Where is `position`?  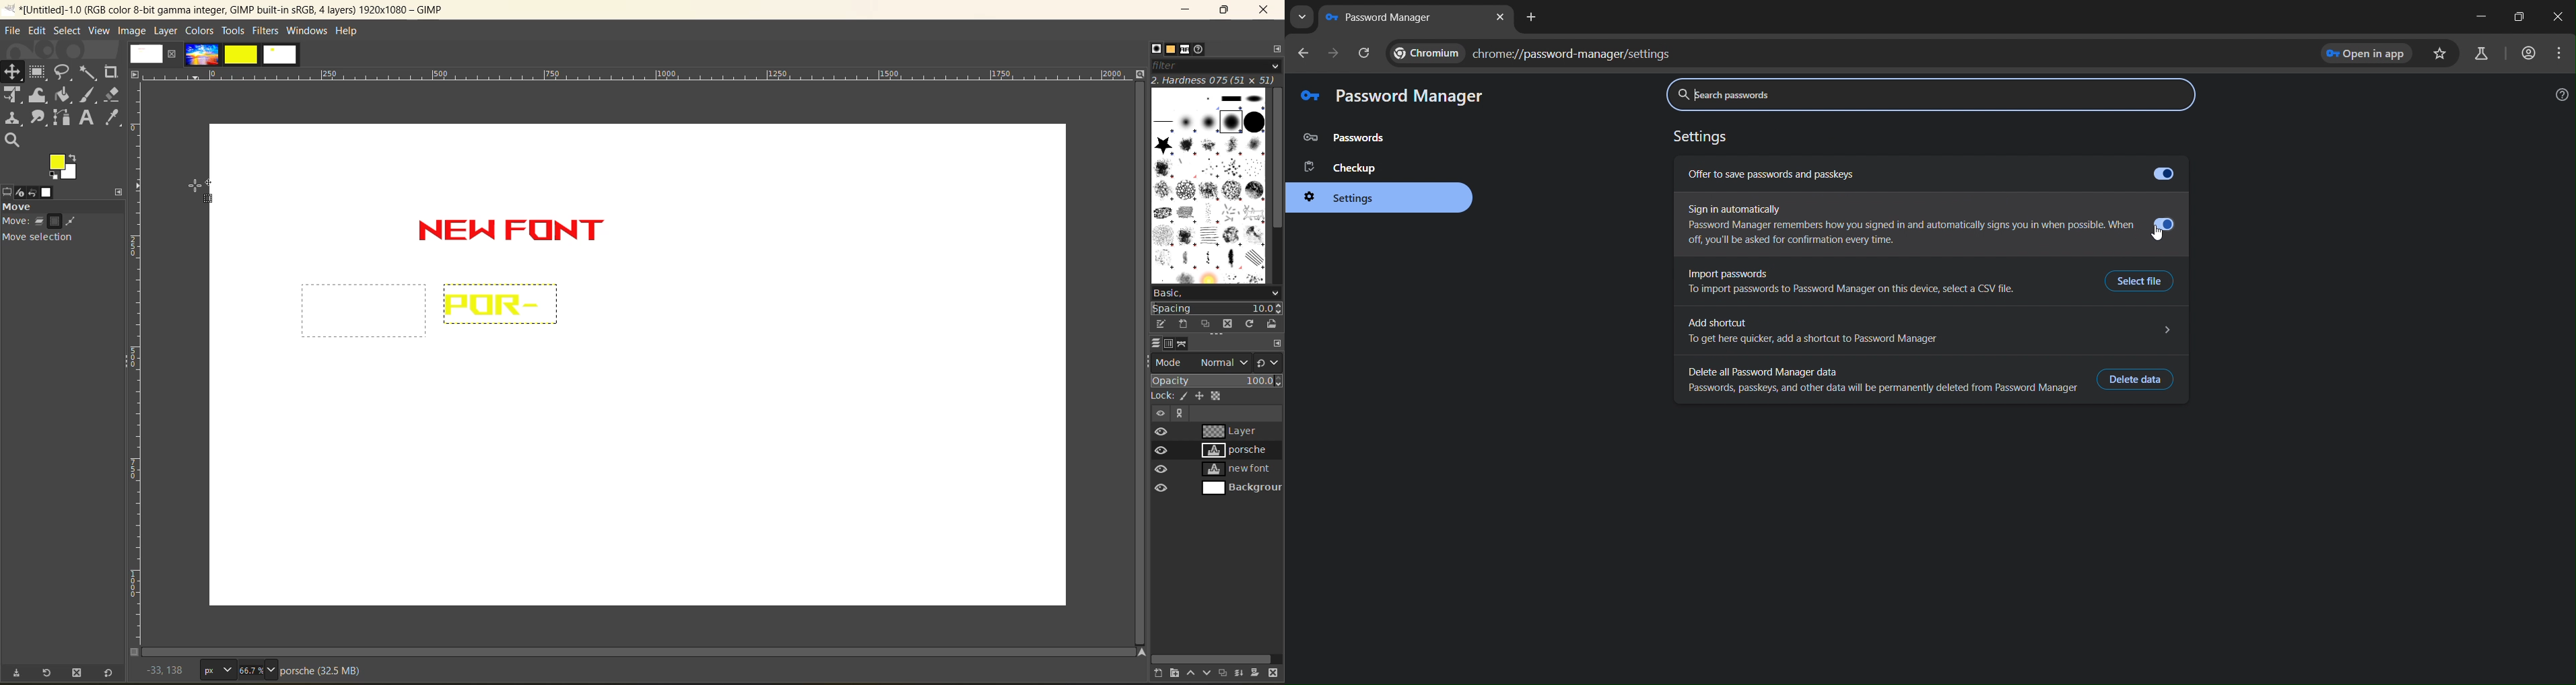
position is located at coordinates (13, 72).